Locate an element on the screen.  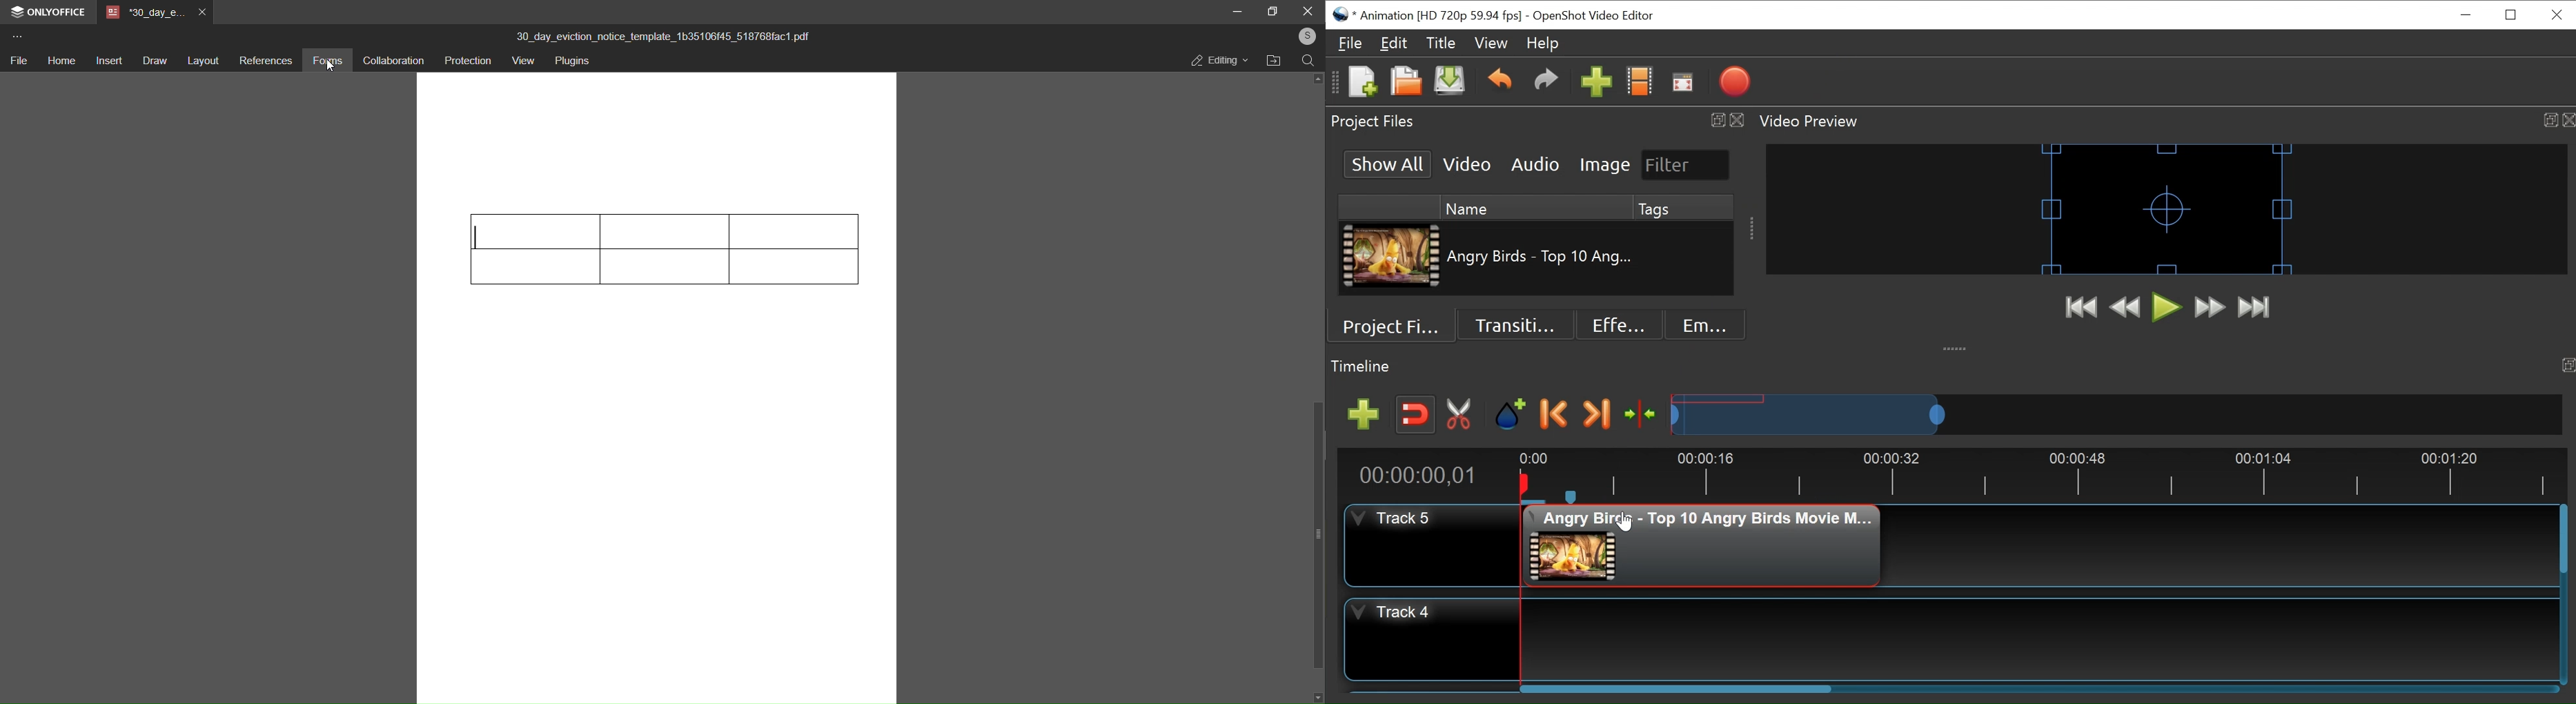
Razor is located at coordinates (1459, 415).